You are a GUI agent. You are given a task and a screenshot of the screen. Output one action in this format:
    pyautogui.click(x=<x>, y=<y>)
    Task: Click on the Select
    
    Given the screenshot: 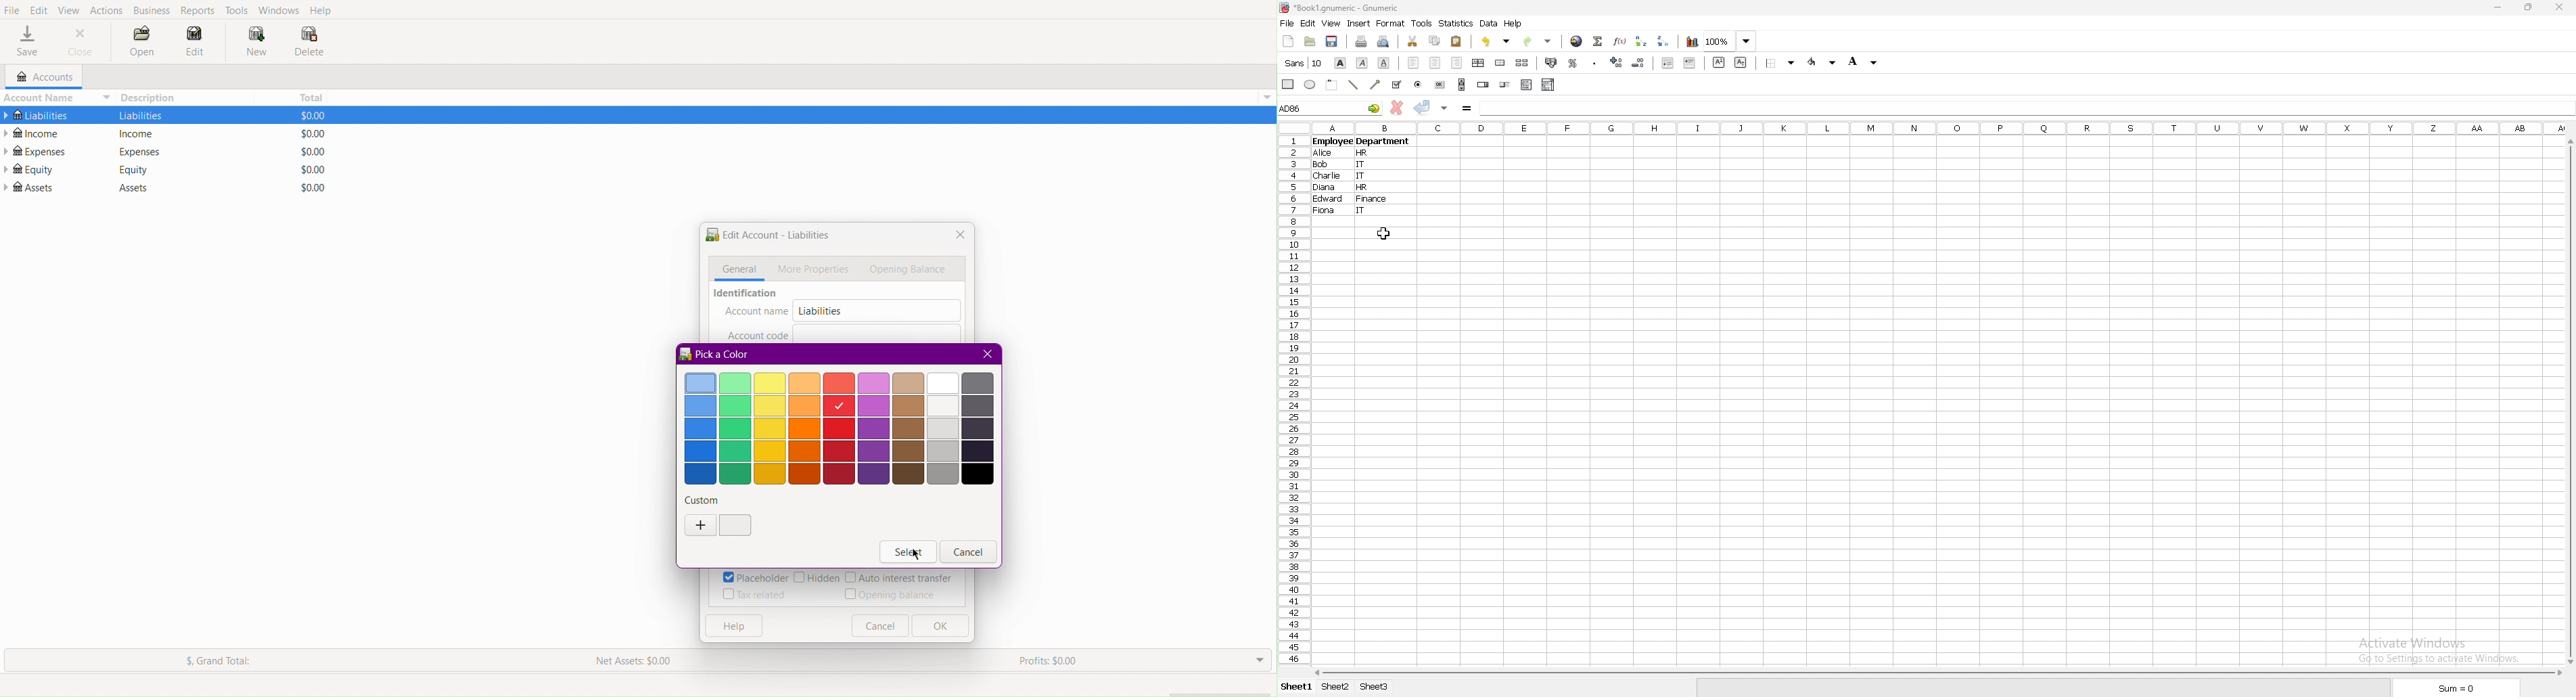 What is the action you would take?
    pyautogui.click(x=906, y=551)
    